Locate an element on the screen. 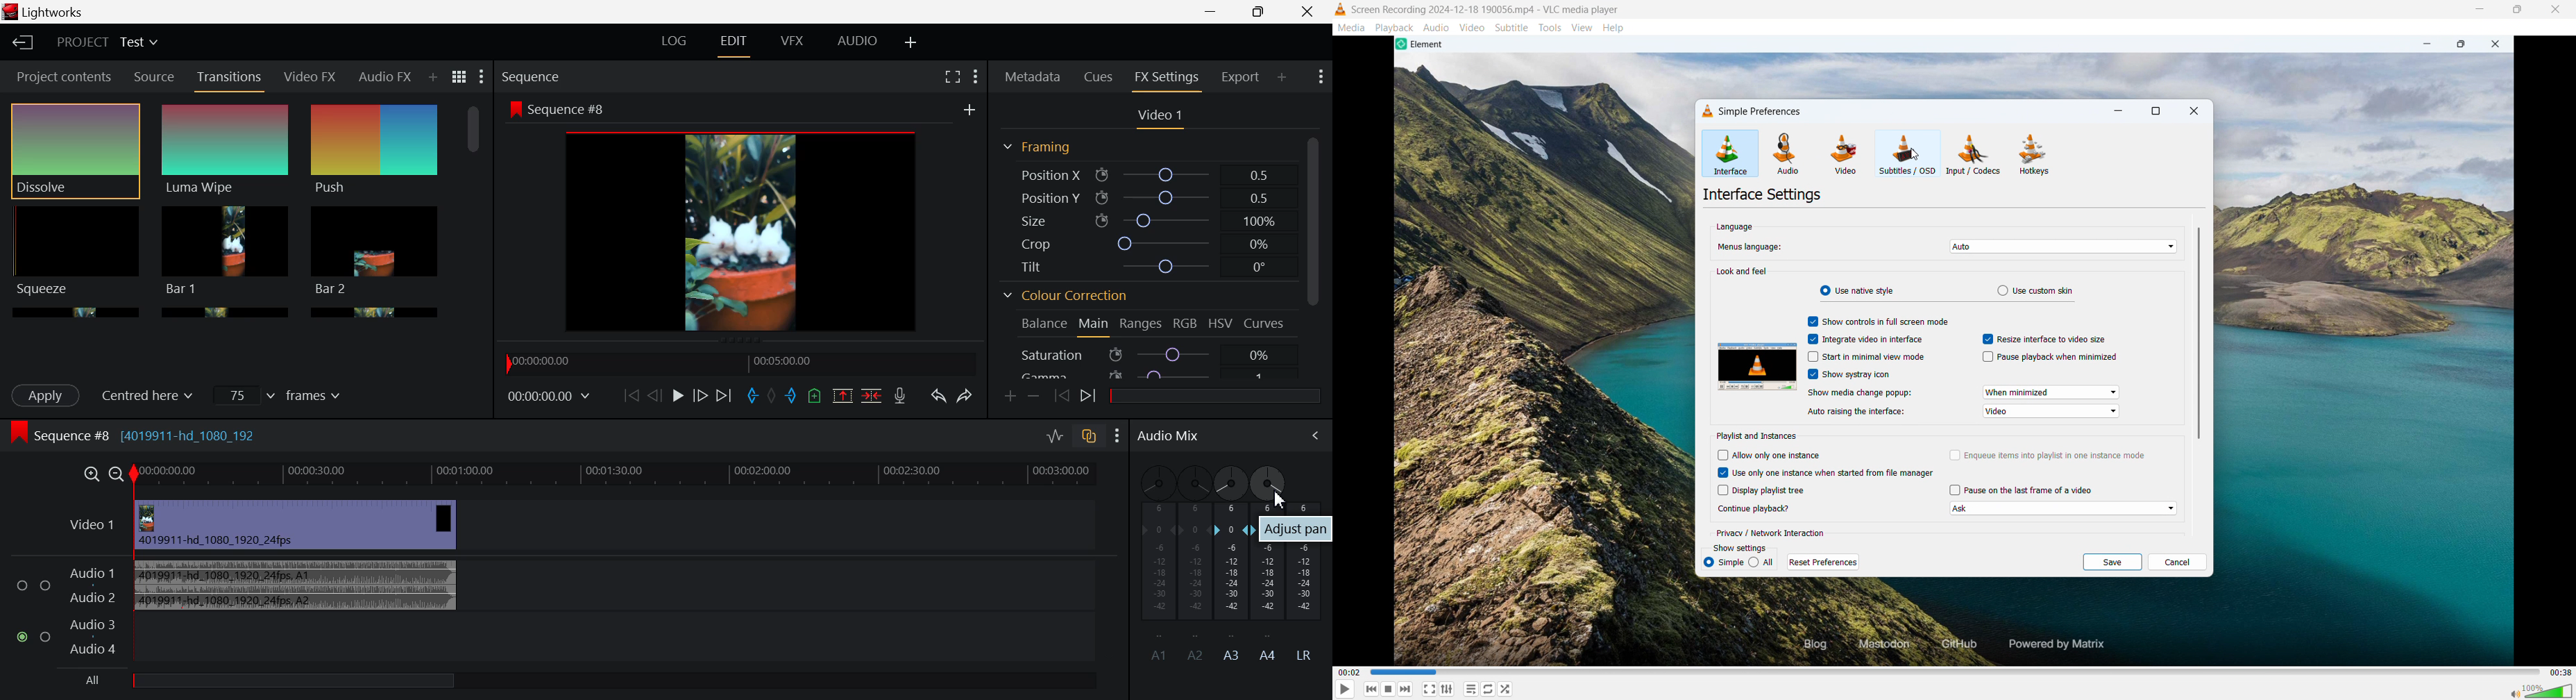  minimize is located at coordinates (2478, 9).